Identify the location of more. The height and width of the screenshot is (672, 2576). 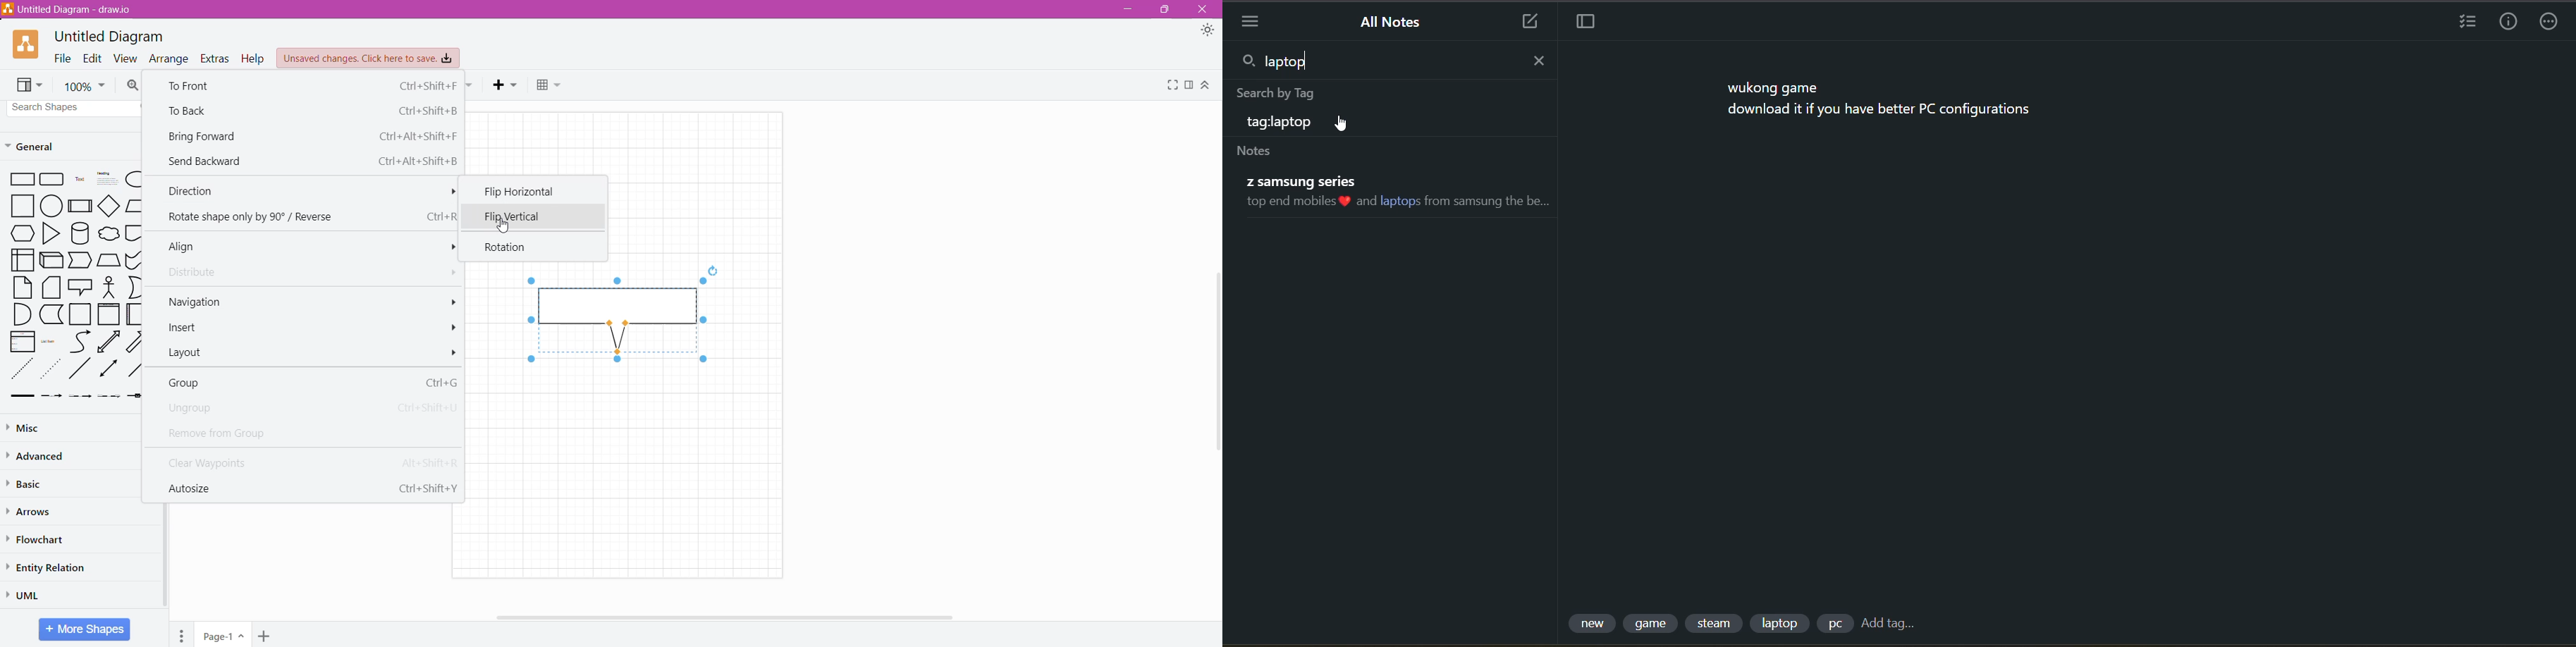
(454, 328).